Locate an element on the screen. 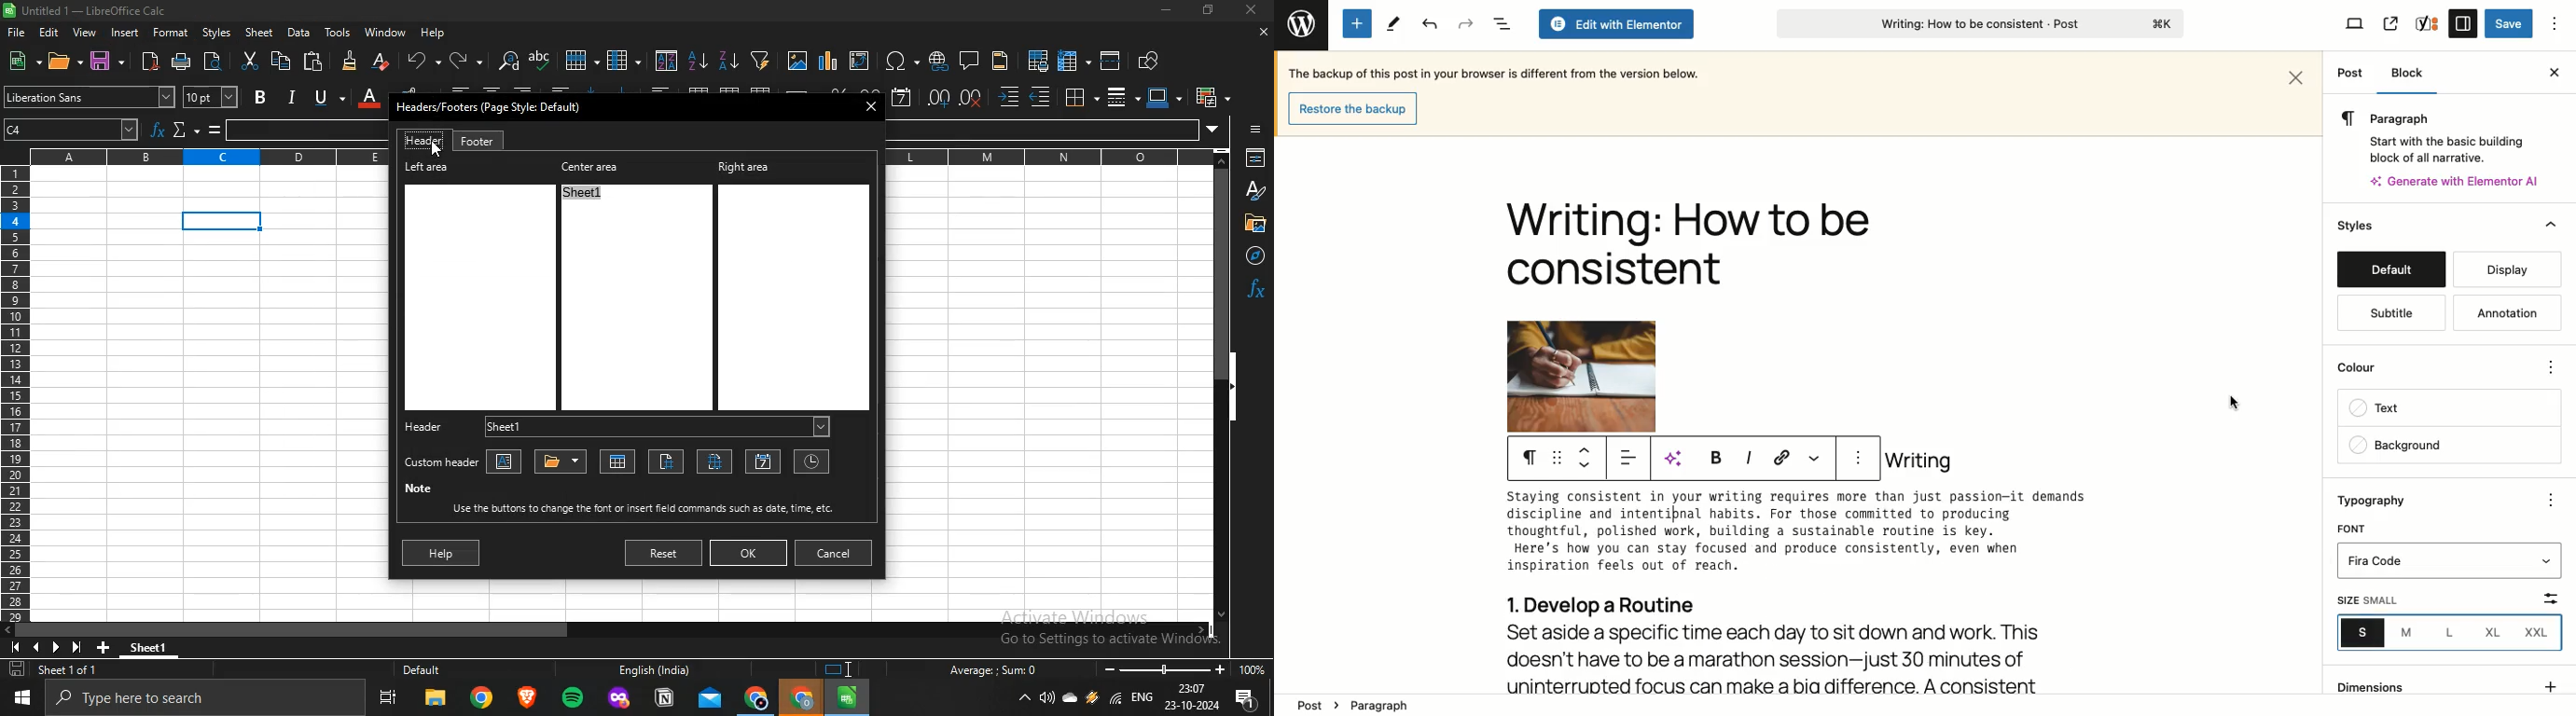 The image size is (2576, 728). winamp agent is located at coordinates (1092, 703).